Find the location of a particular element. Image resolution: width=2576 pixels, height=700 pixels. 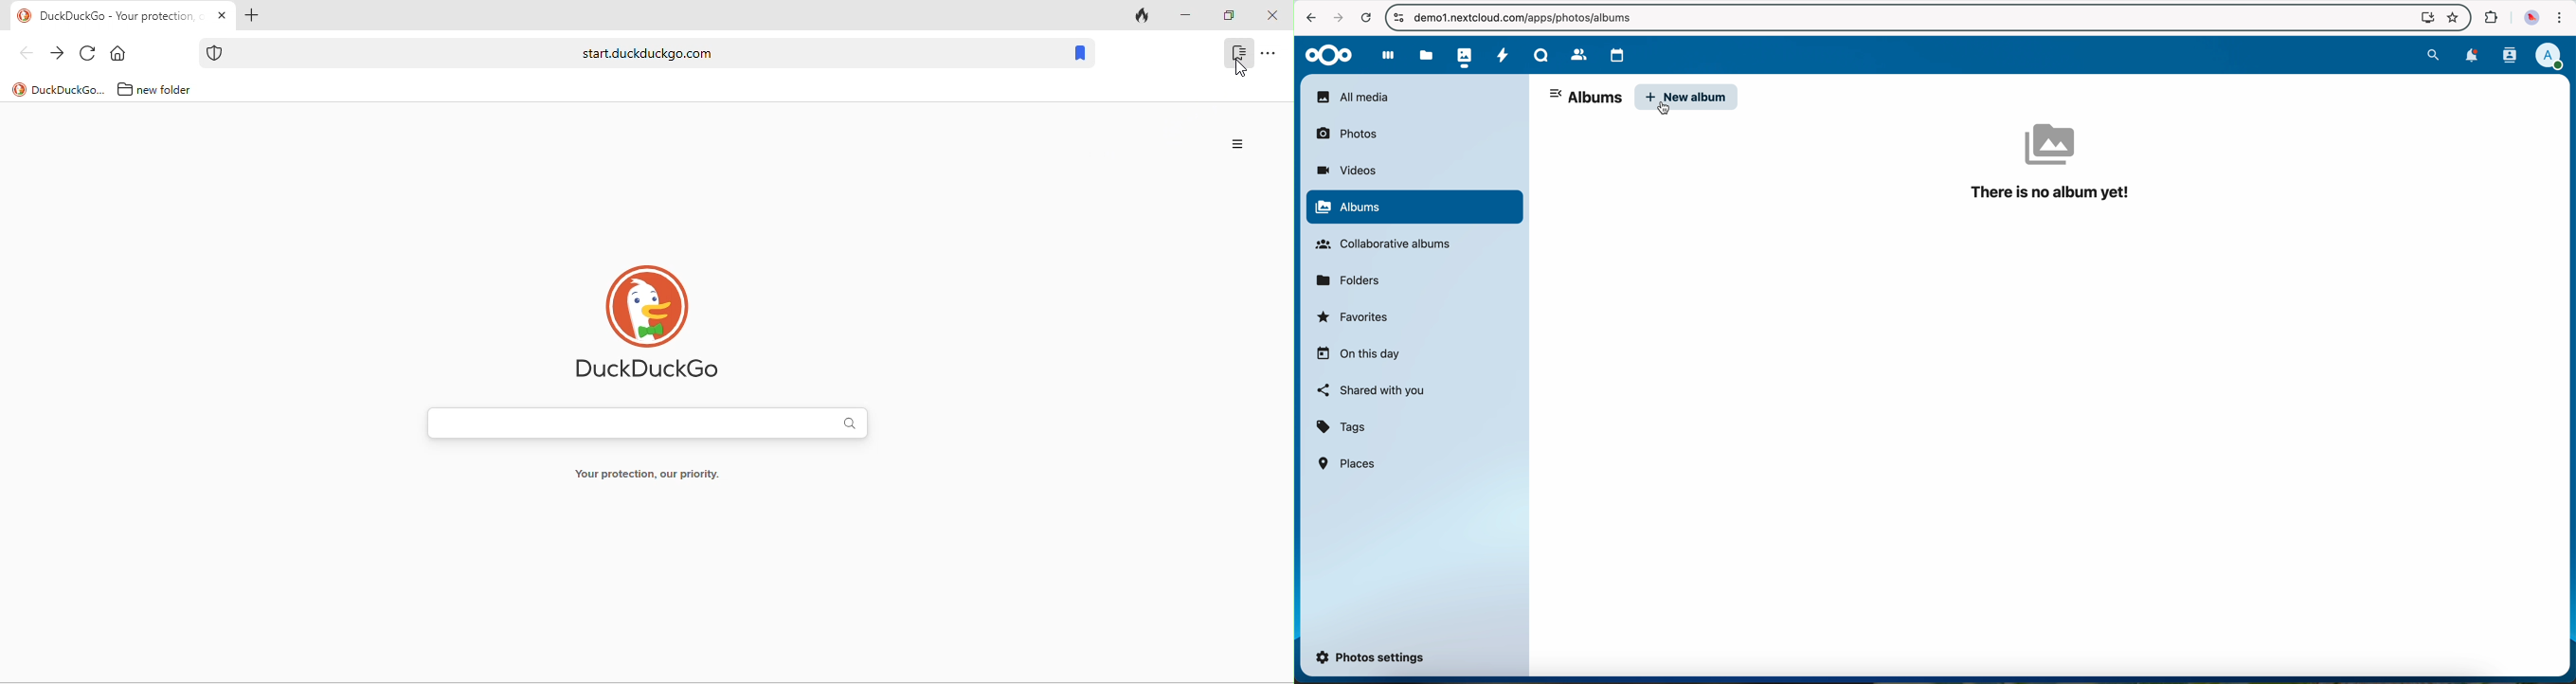

contacts  is located at coordinates (1575, 52).